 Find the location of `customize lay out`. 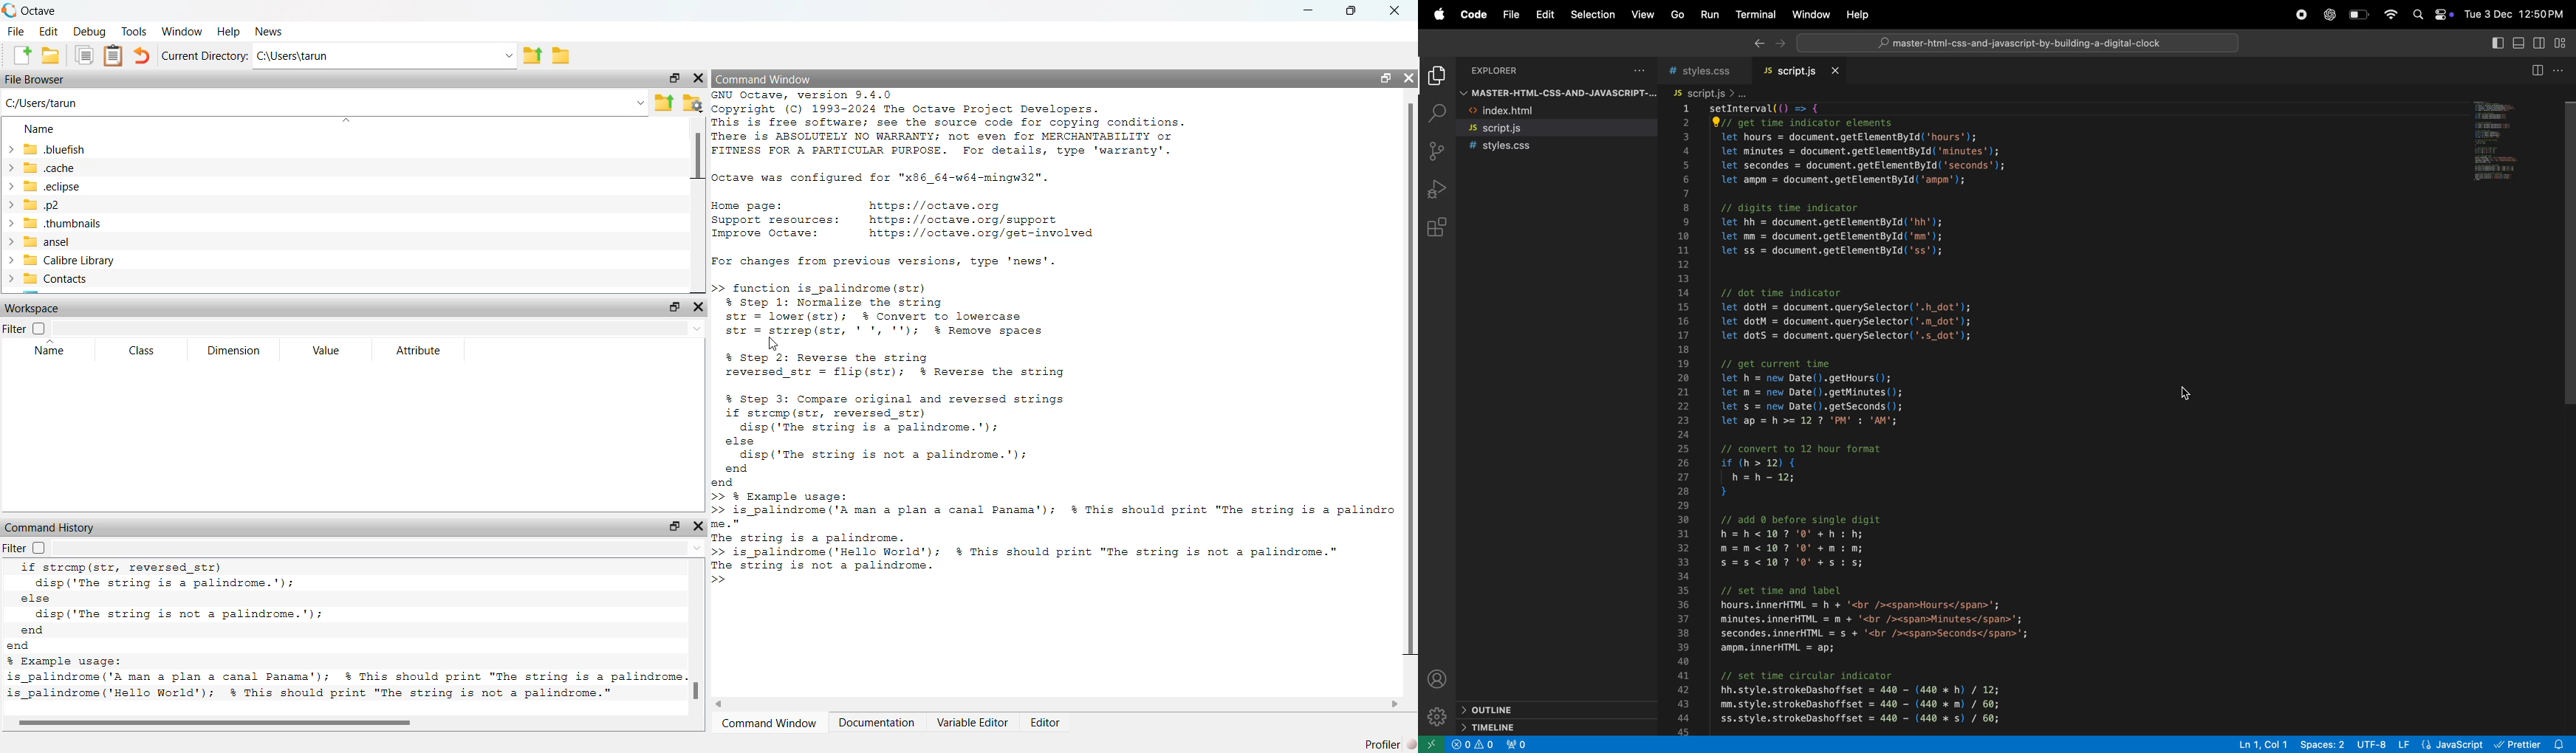

customize lay out is located at coordinates (2563, 42).